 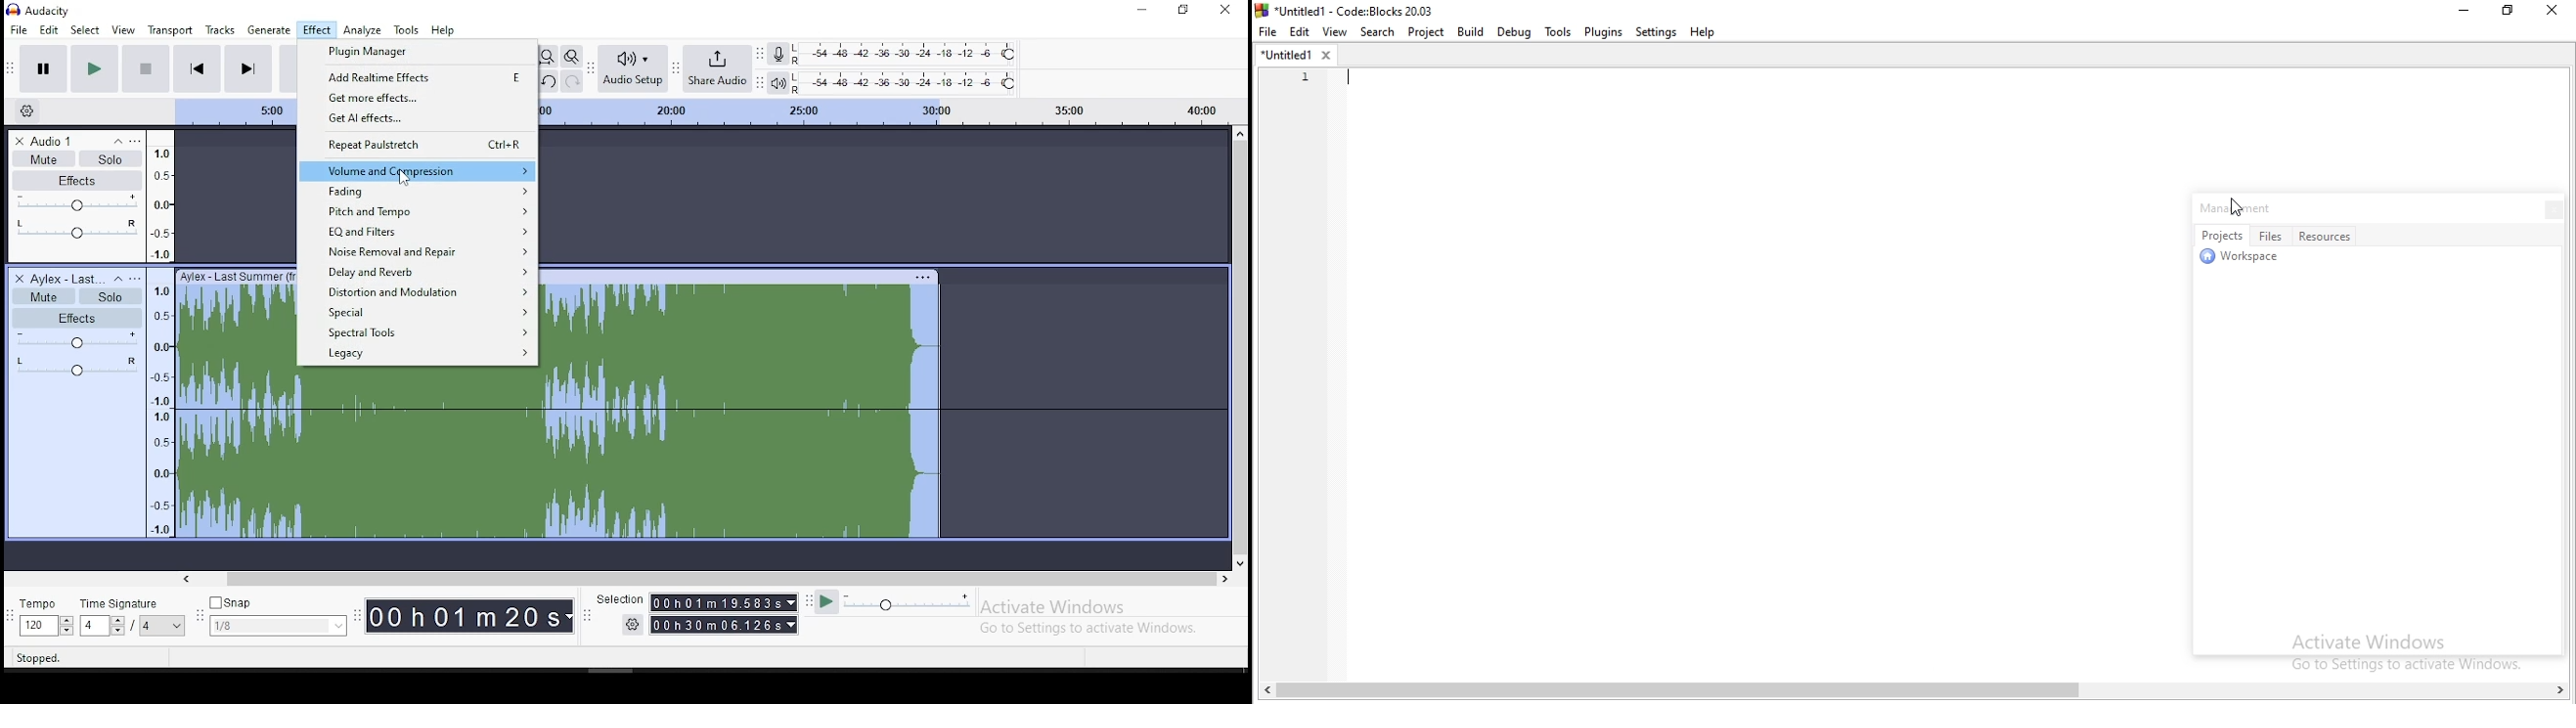 What do you see at coordinates (16, 29) in the screenshot?
I see `file` at bounding box center [16, 29].